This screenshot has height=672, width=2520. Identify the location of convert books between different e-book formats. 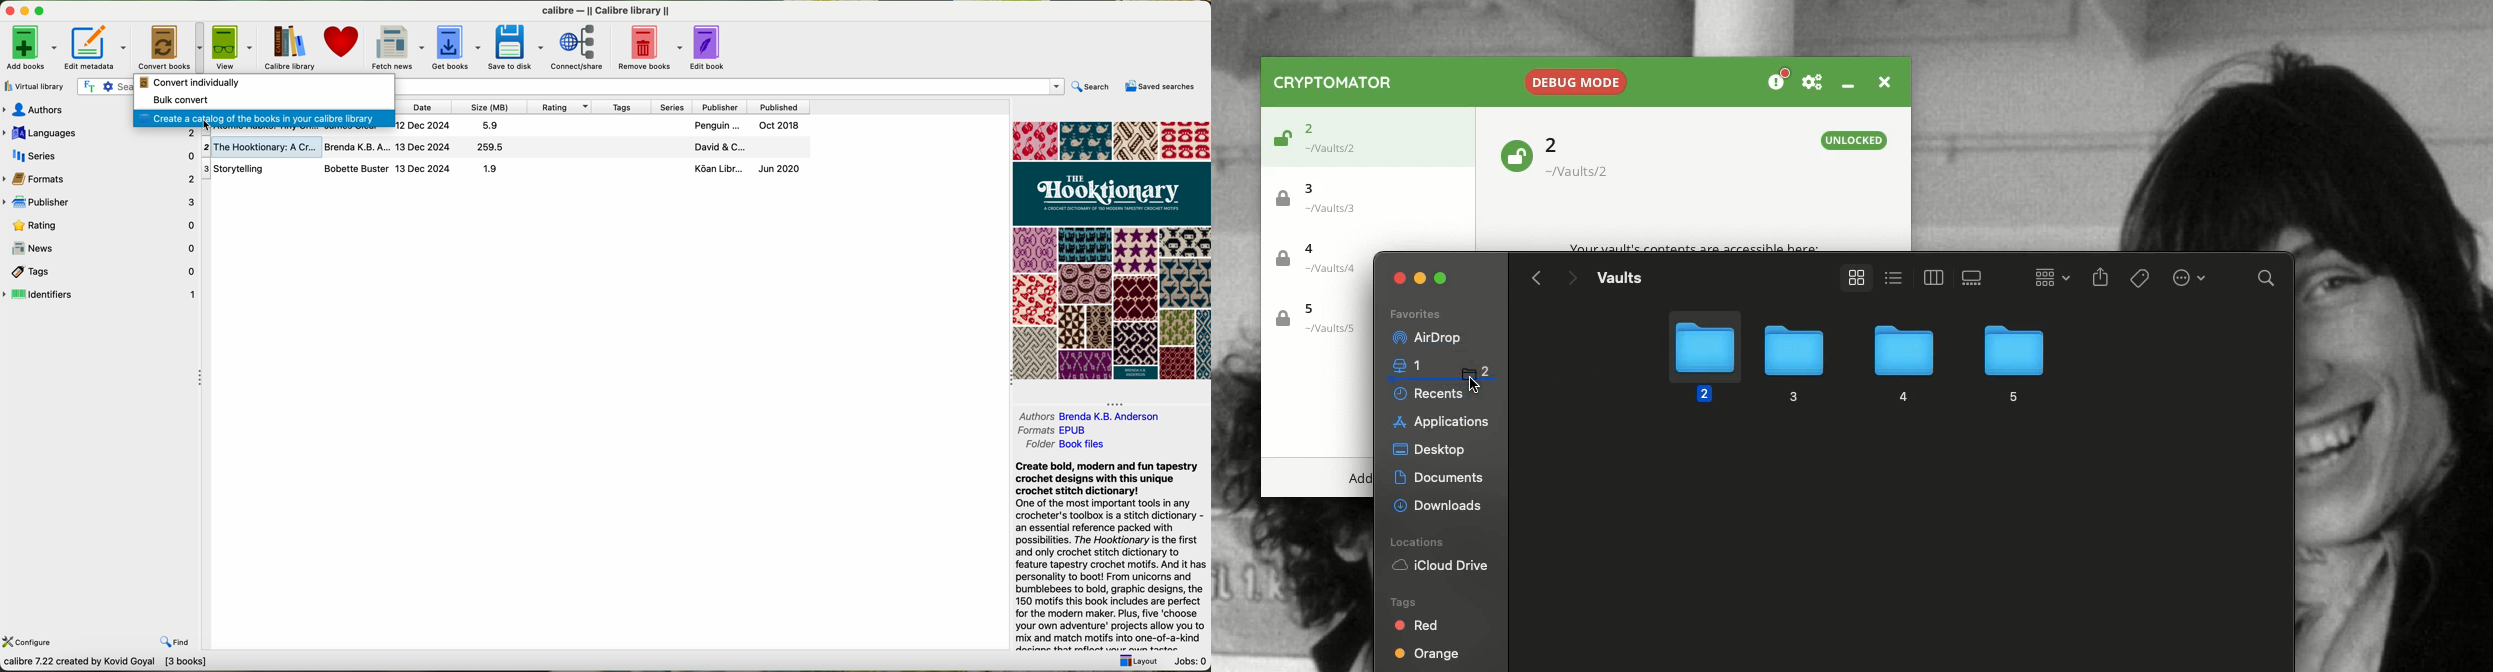
(105, 663).